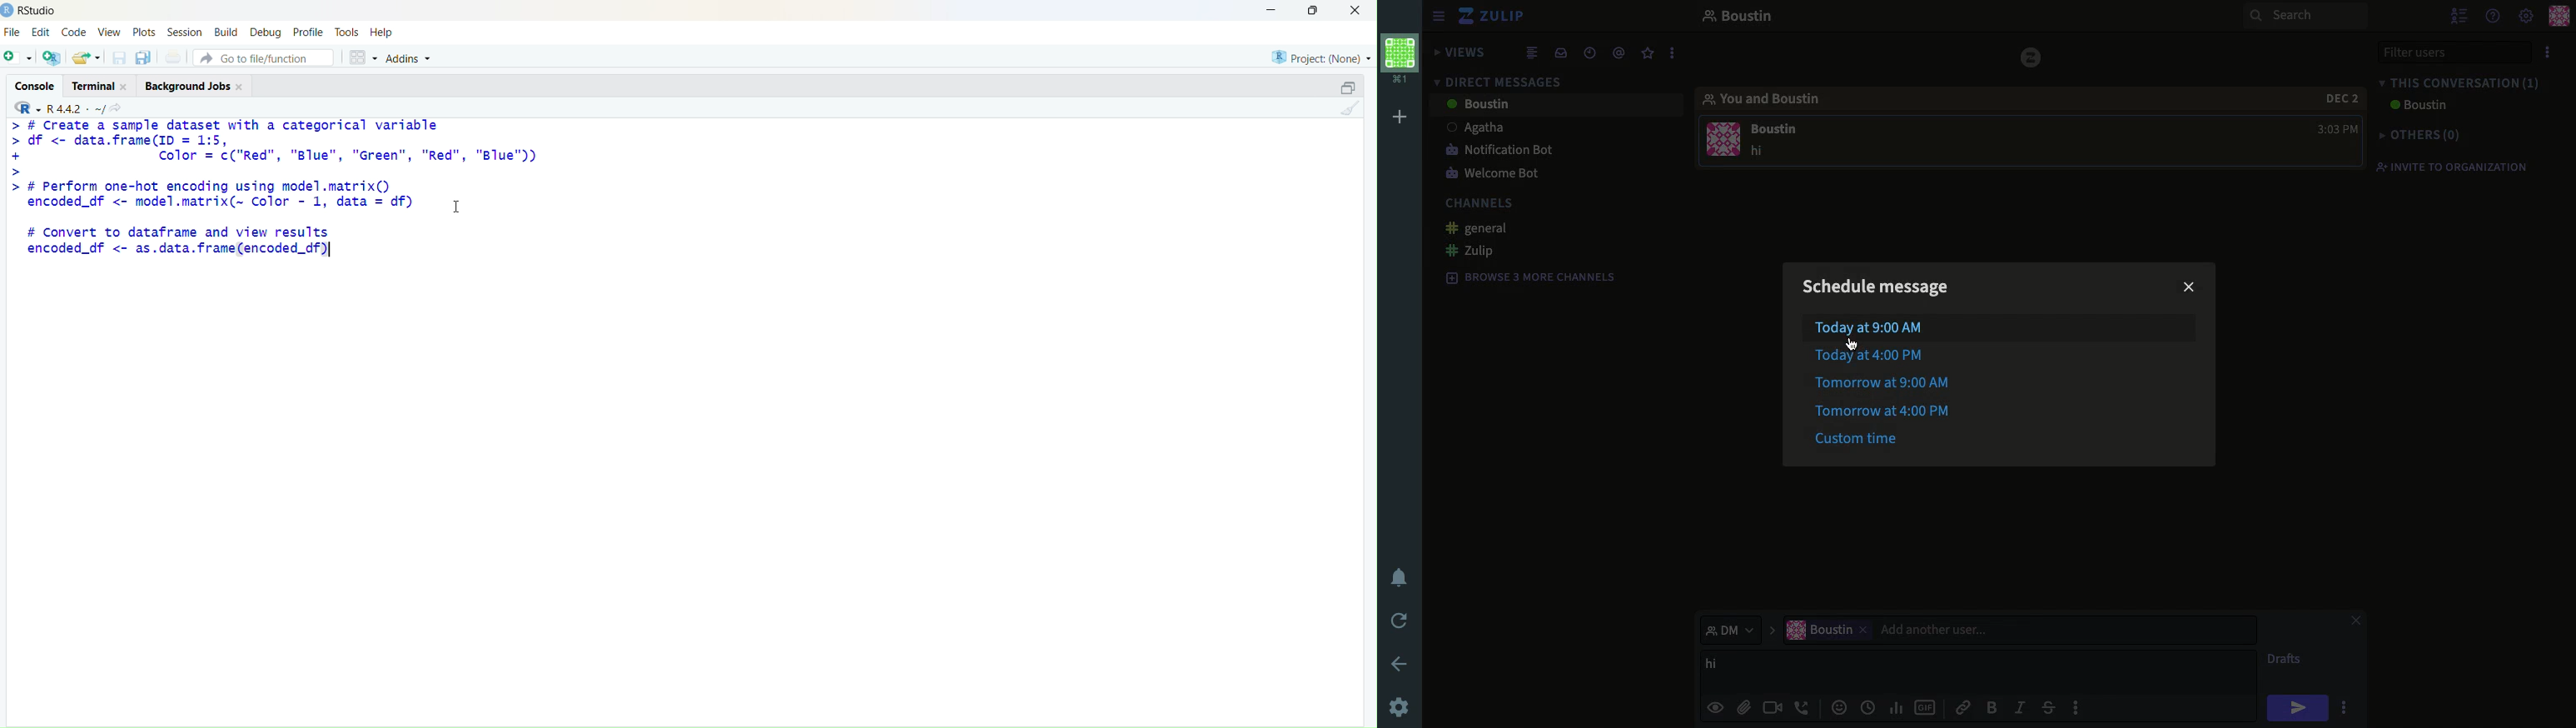  I want to click on close, so click(1355, 9).